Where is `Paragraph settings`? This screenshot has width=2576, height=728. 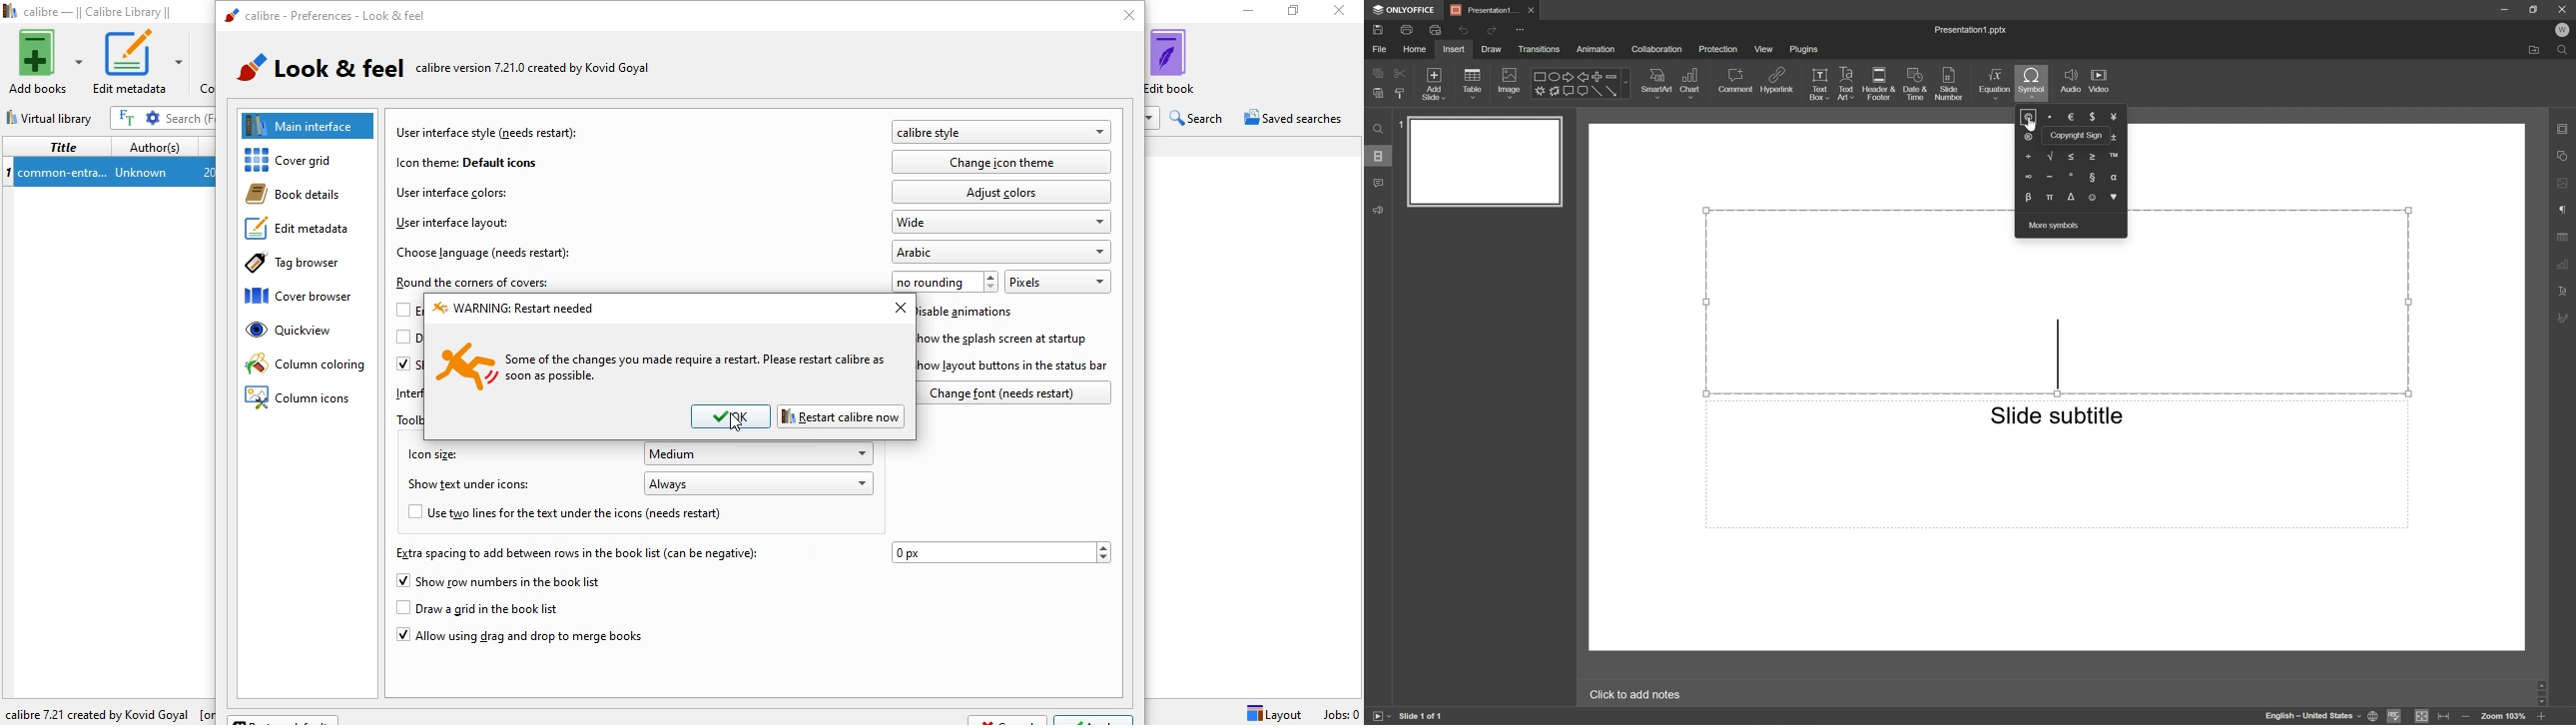 Paragraph settings is located at coordinates (2564, 210).